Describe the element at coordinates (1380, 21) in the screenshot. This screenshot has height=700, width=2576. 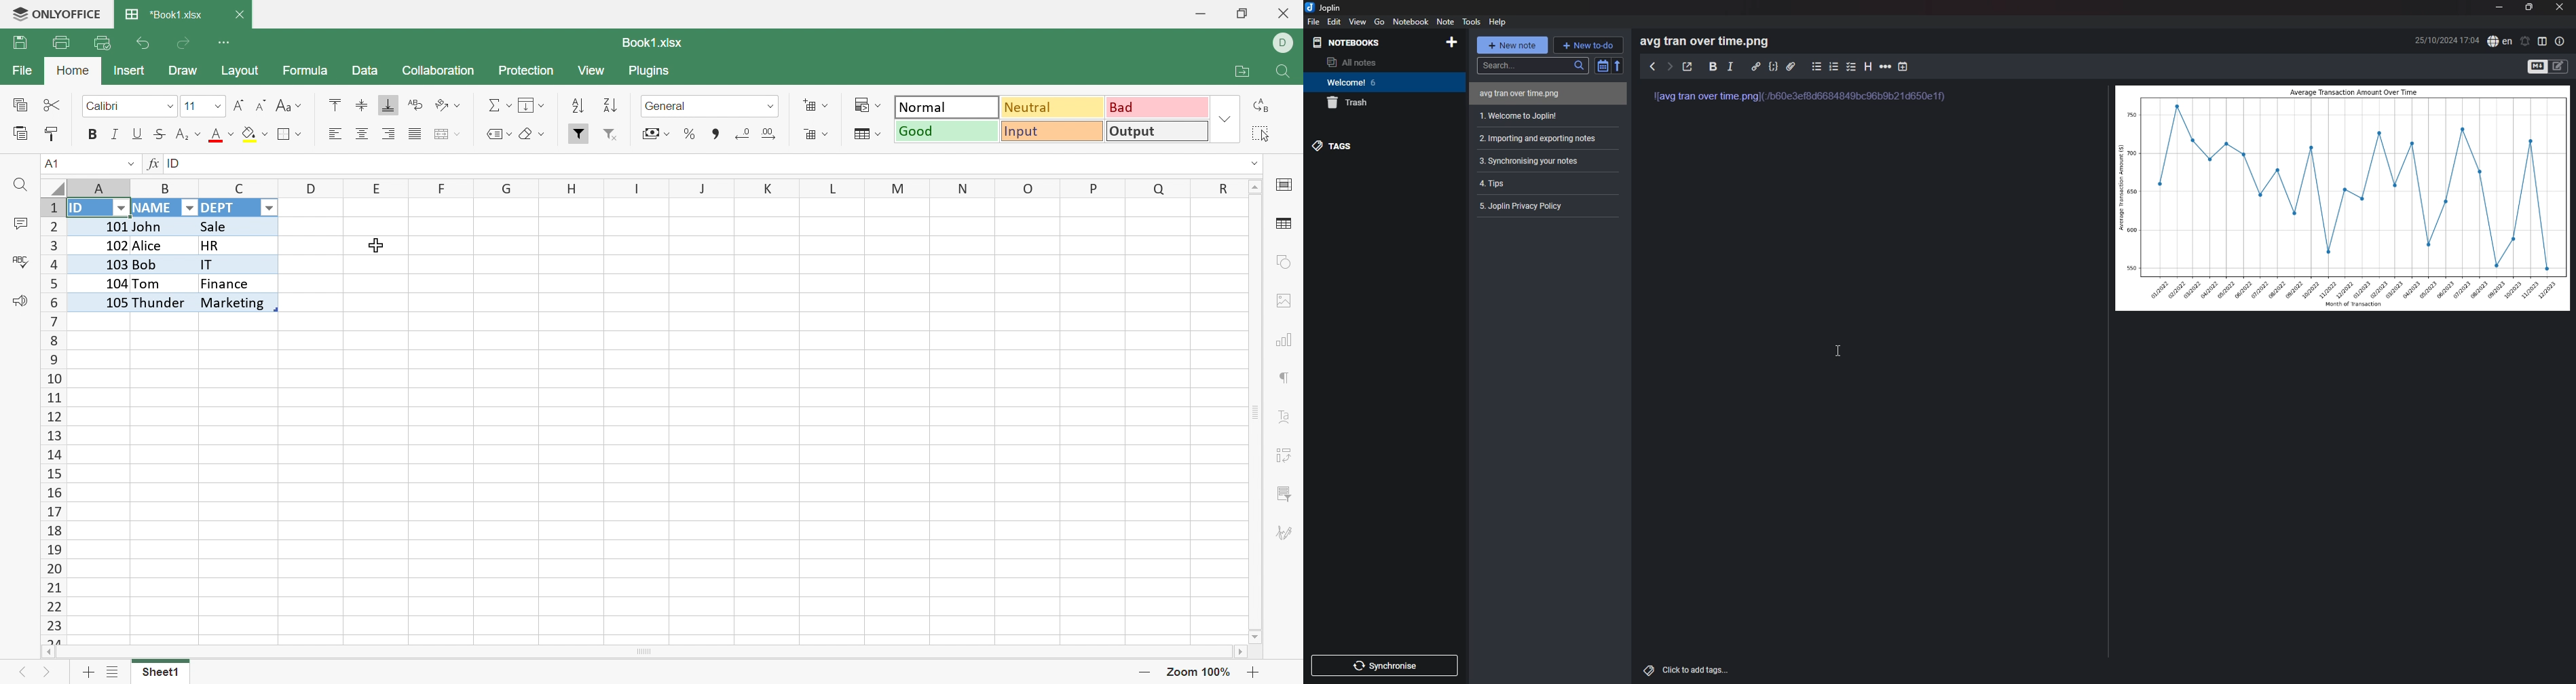
I see `go` at that location.